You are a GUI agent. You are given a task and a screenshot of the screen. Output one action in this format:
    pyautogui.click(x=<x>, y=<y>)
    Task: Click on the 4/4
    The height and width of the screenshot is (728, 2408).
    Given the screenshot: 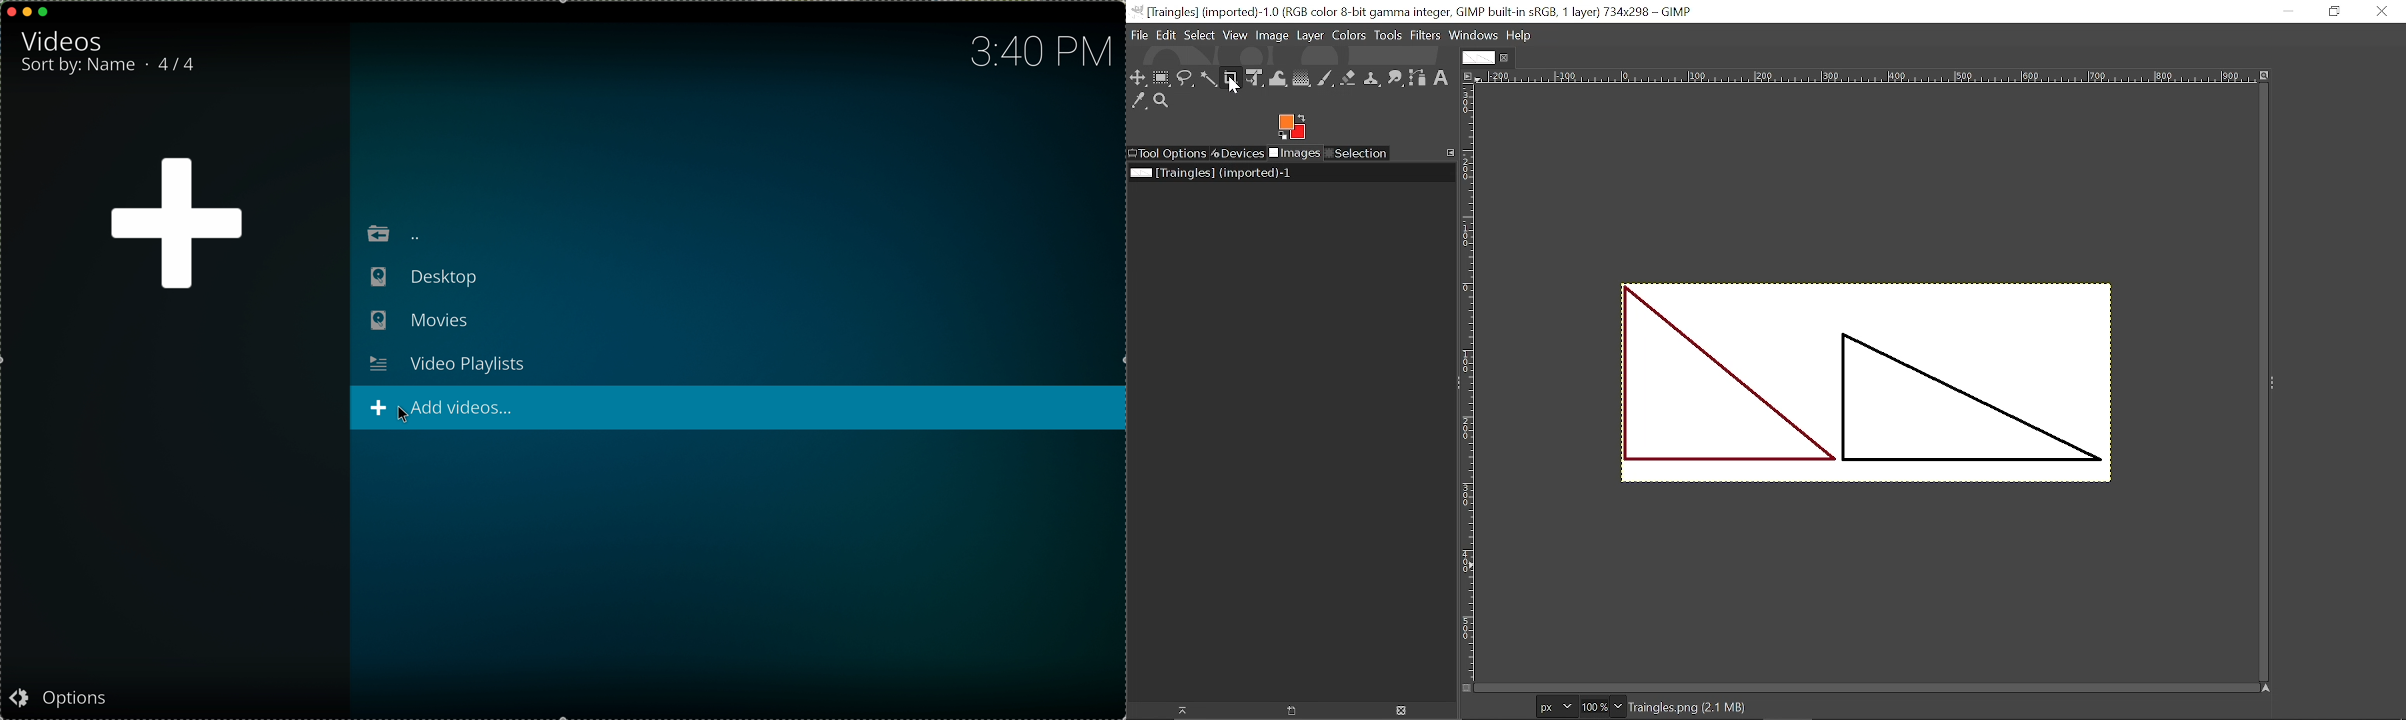 What is the action you would take?
    pyautogui.click(x=176, y=64)
    